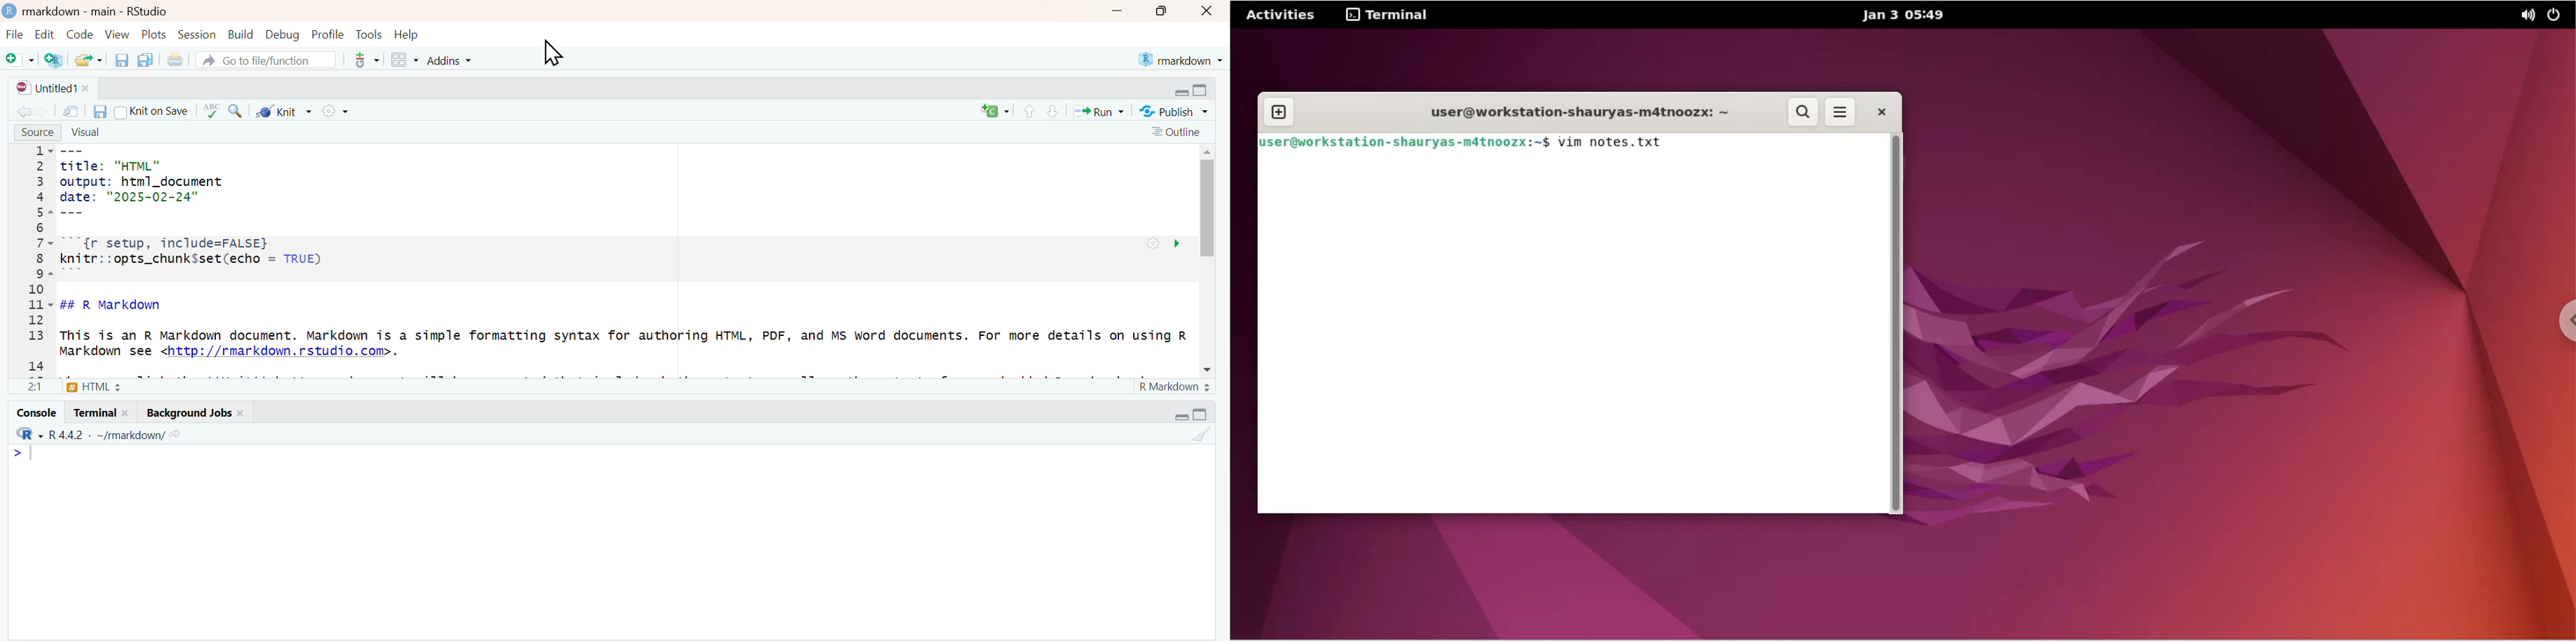 This screenshot has width=2576, height=644. Describe the element at coordinates (327, 35) in the screenshot. I see `Profile` at that location.